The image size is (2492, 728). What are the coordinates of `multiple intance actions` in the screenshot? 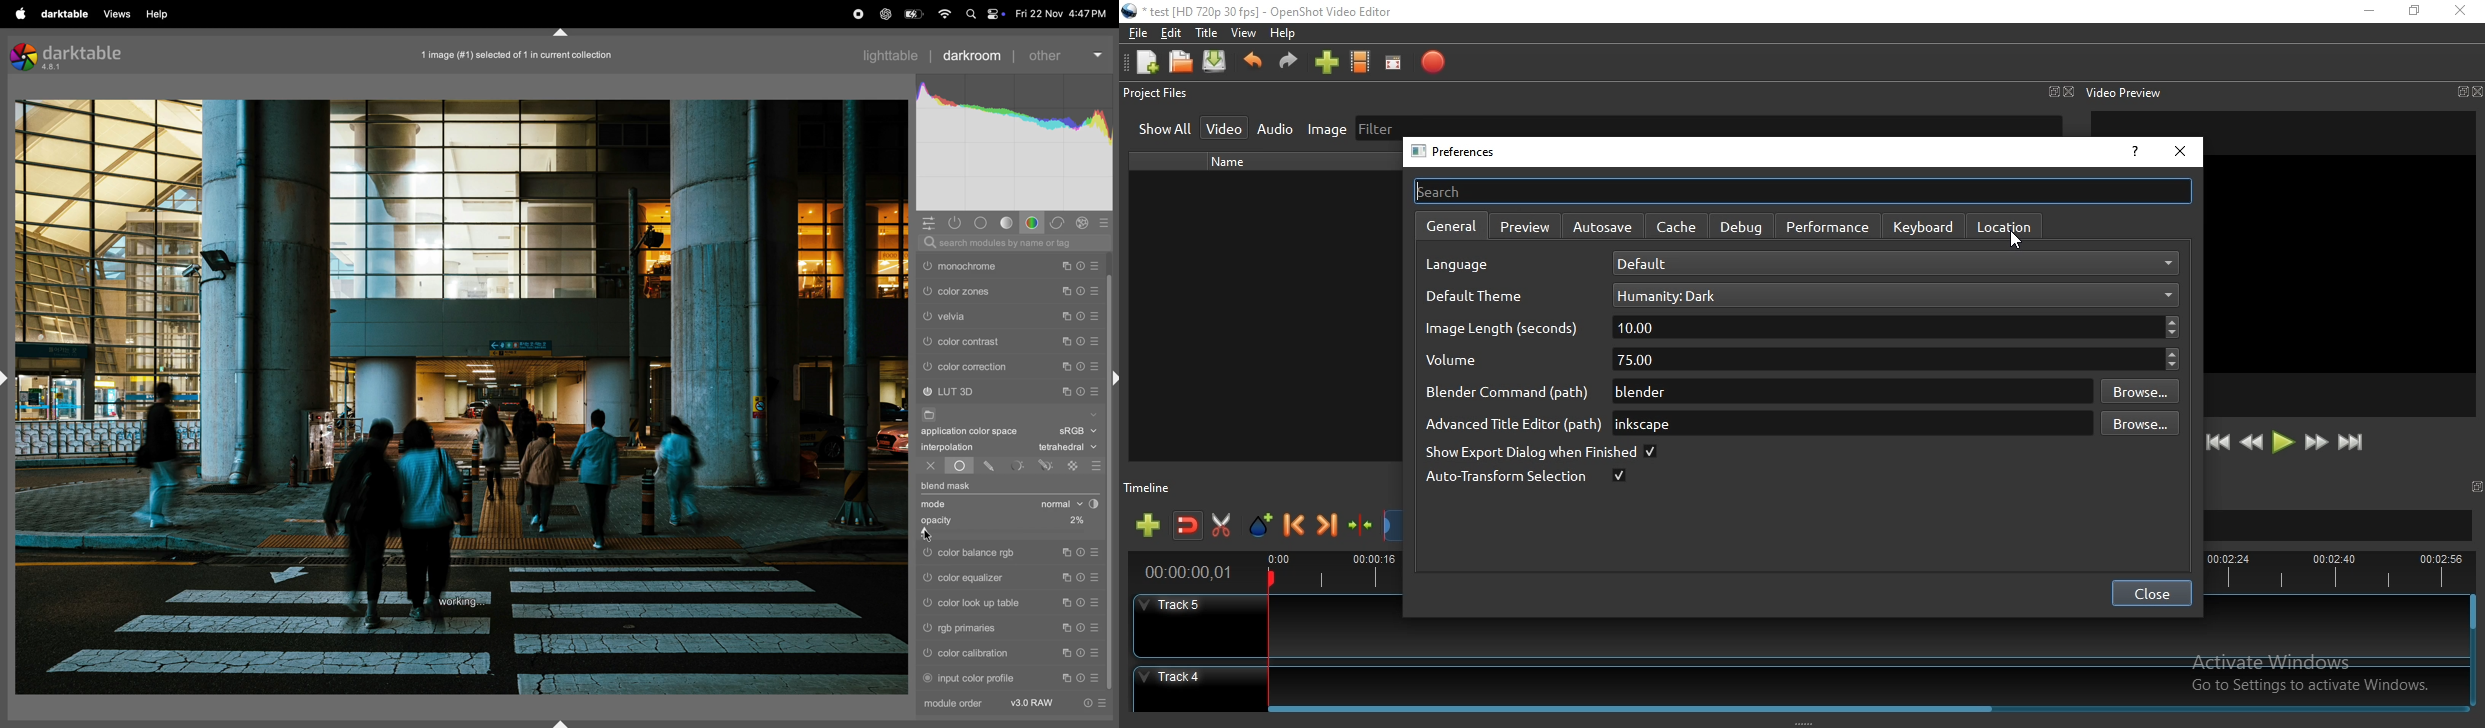 It's located at (1067, 315).